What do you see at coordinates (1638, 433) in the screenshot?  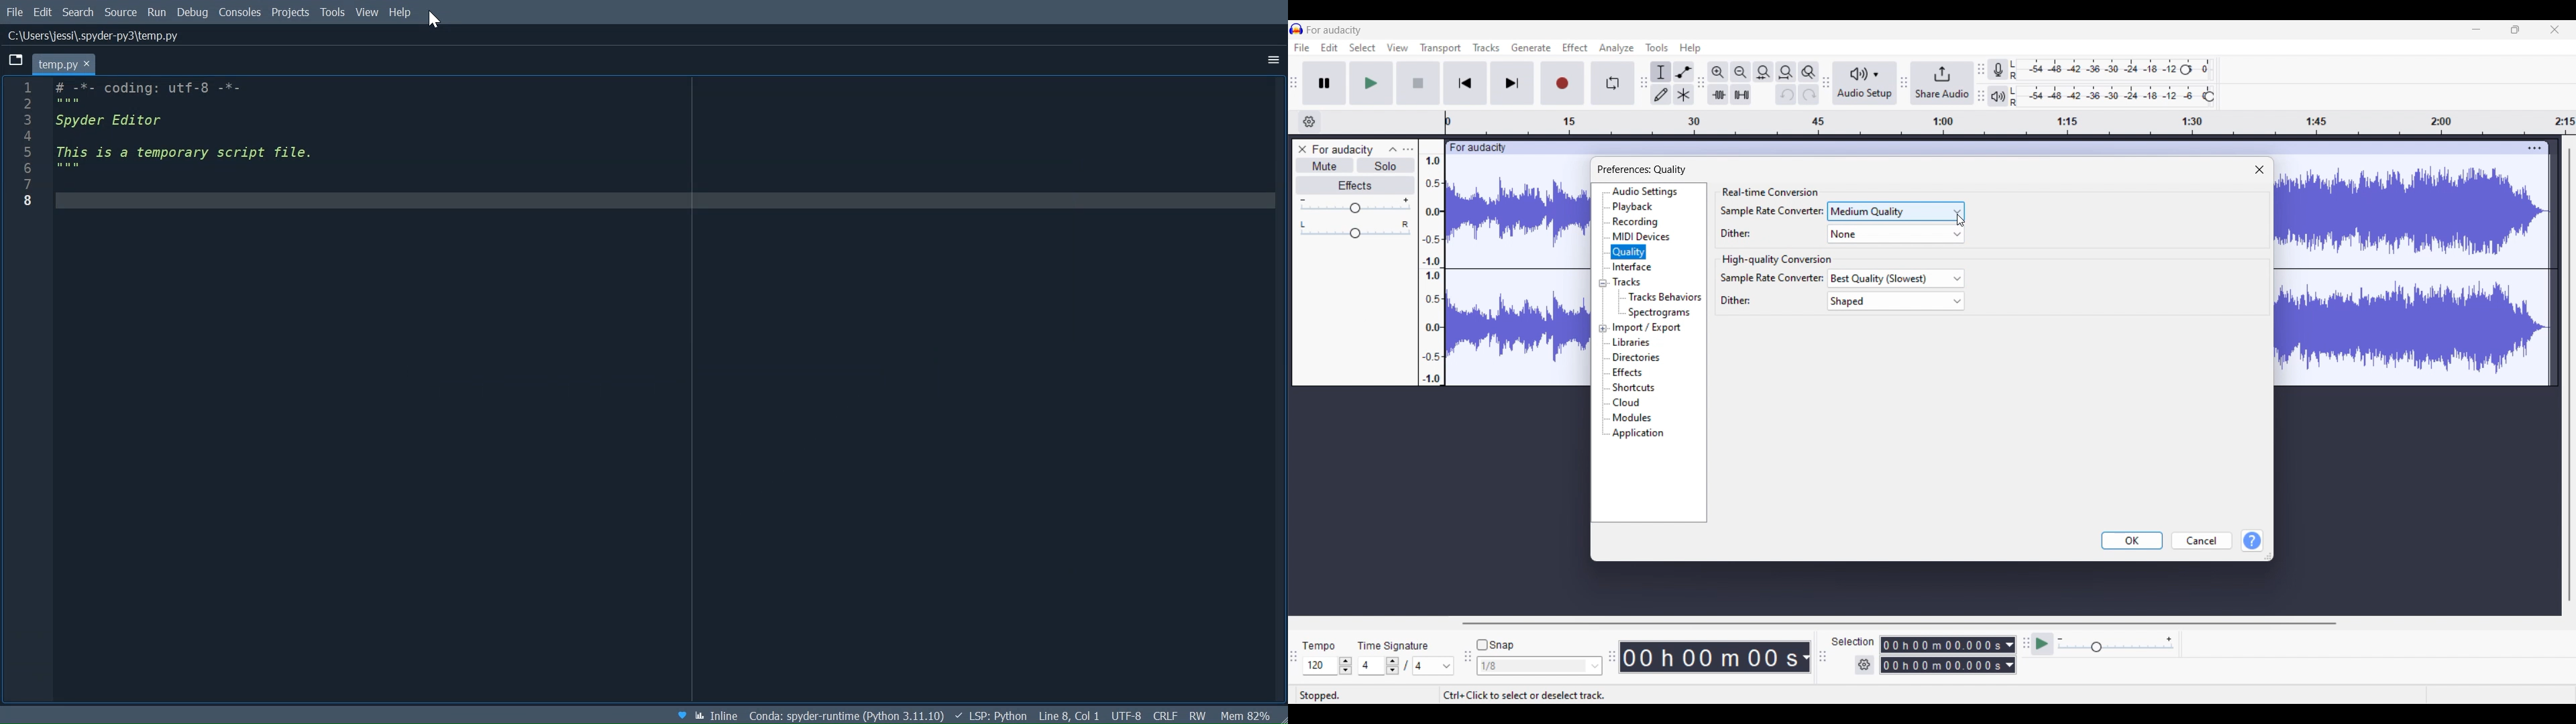 I see `Application` at bounding box center [1638, 433].